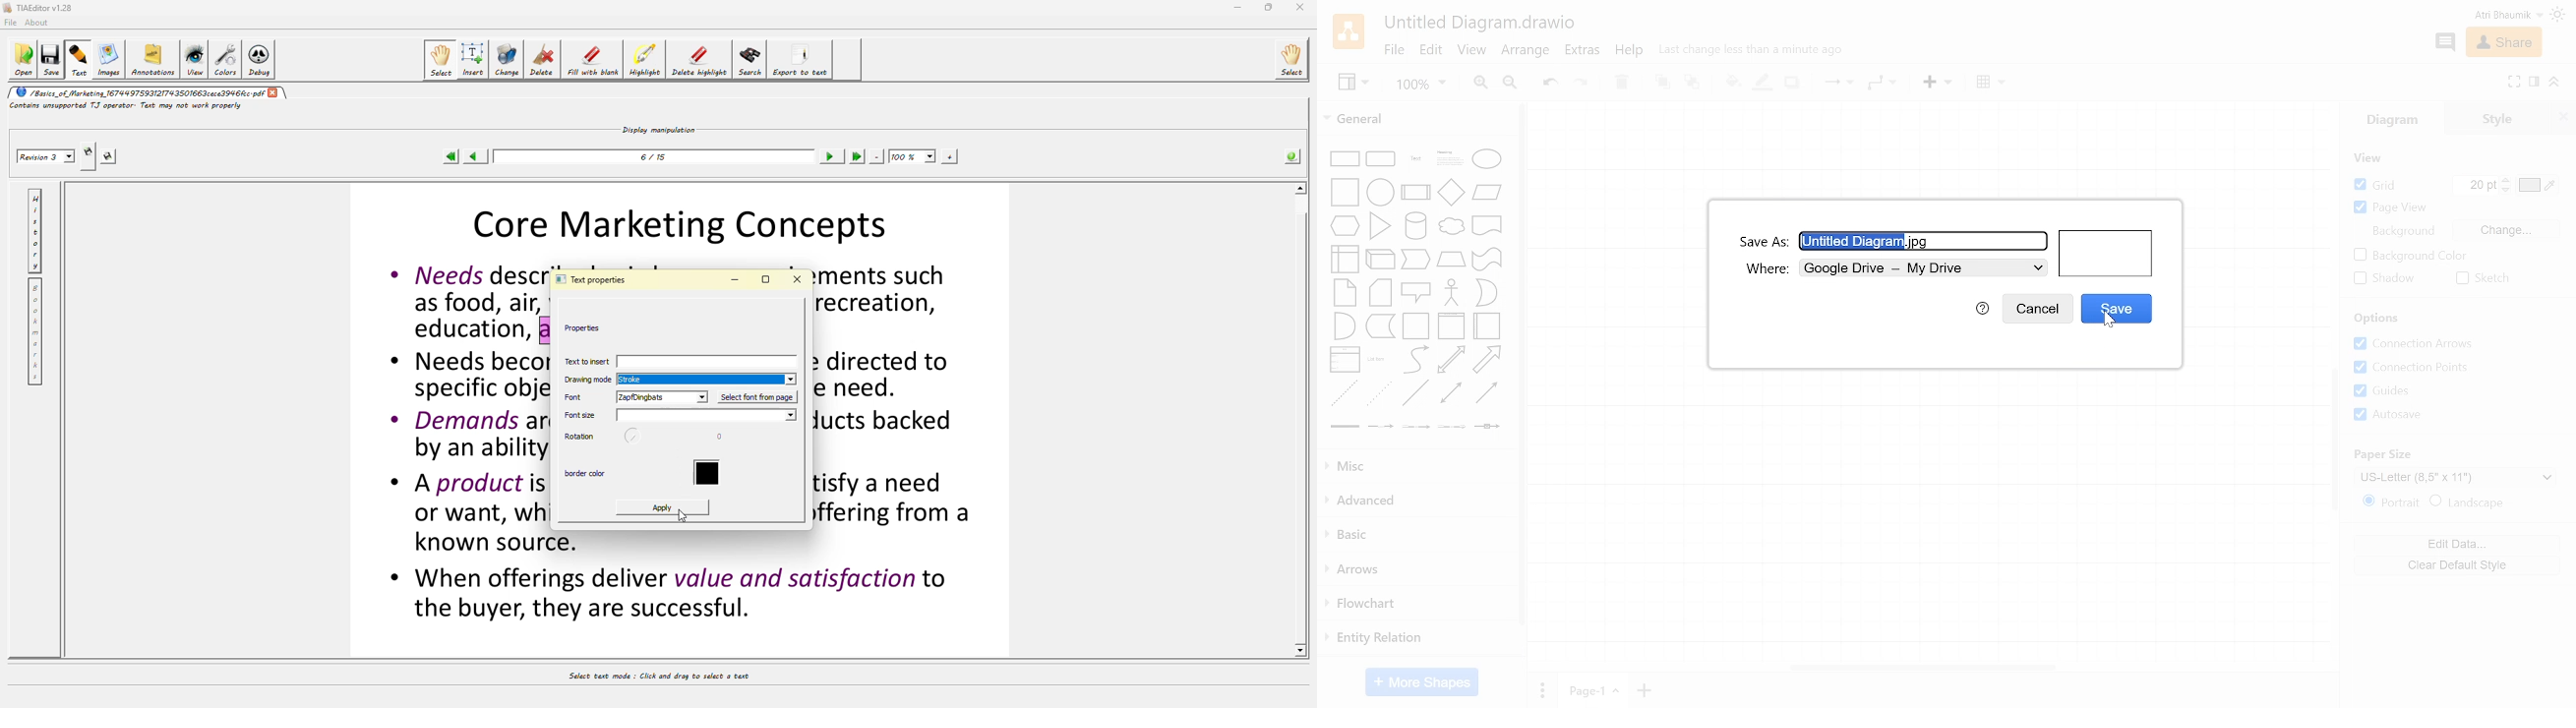 The image size is (2576, 728). Describe the element at coordinates (1420, 603) in the screenshot. I see `Flowchart` at that location.